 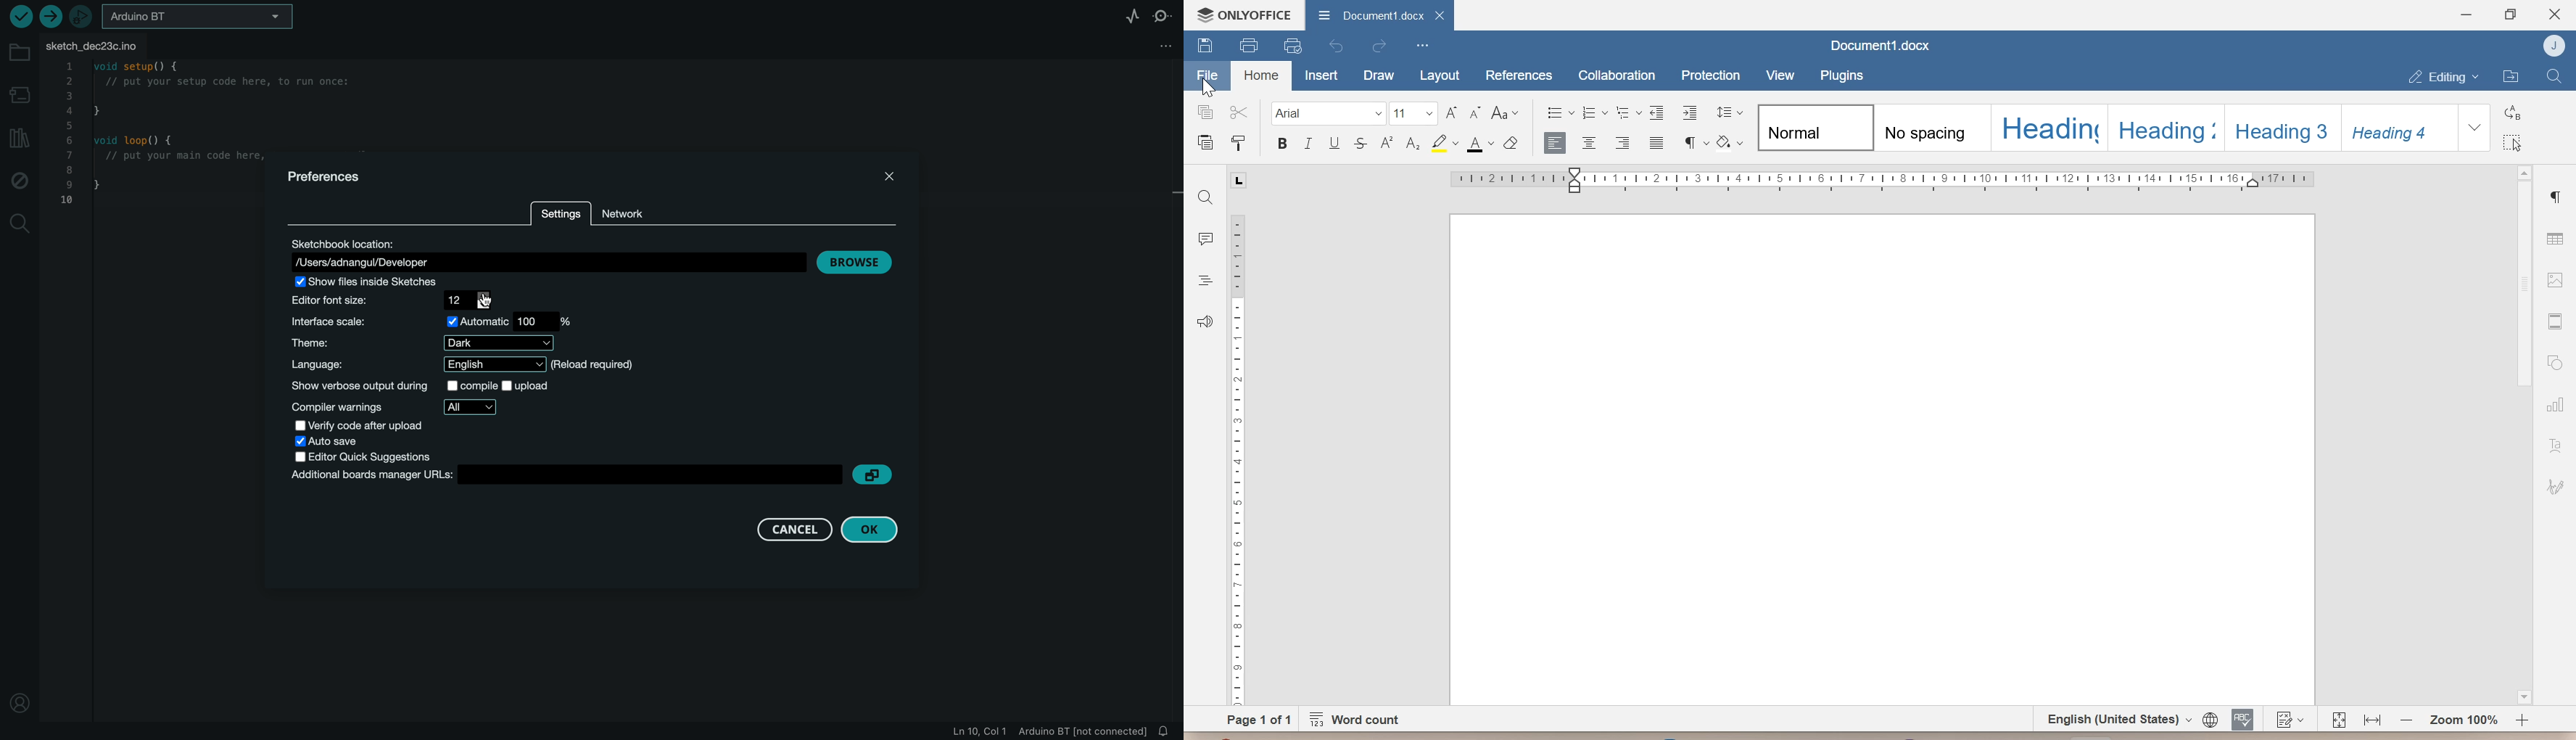 What do you see at coordinates (1936, 128) in the screenshot?
I see `No spacing` at bounding box center [1936, 128].